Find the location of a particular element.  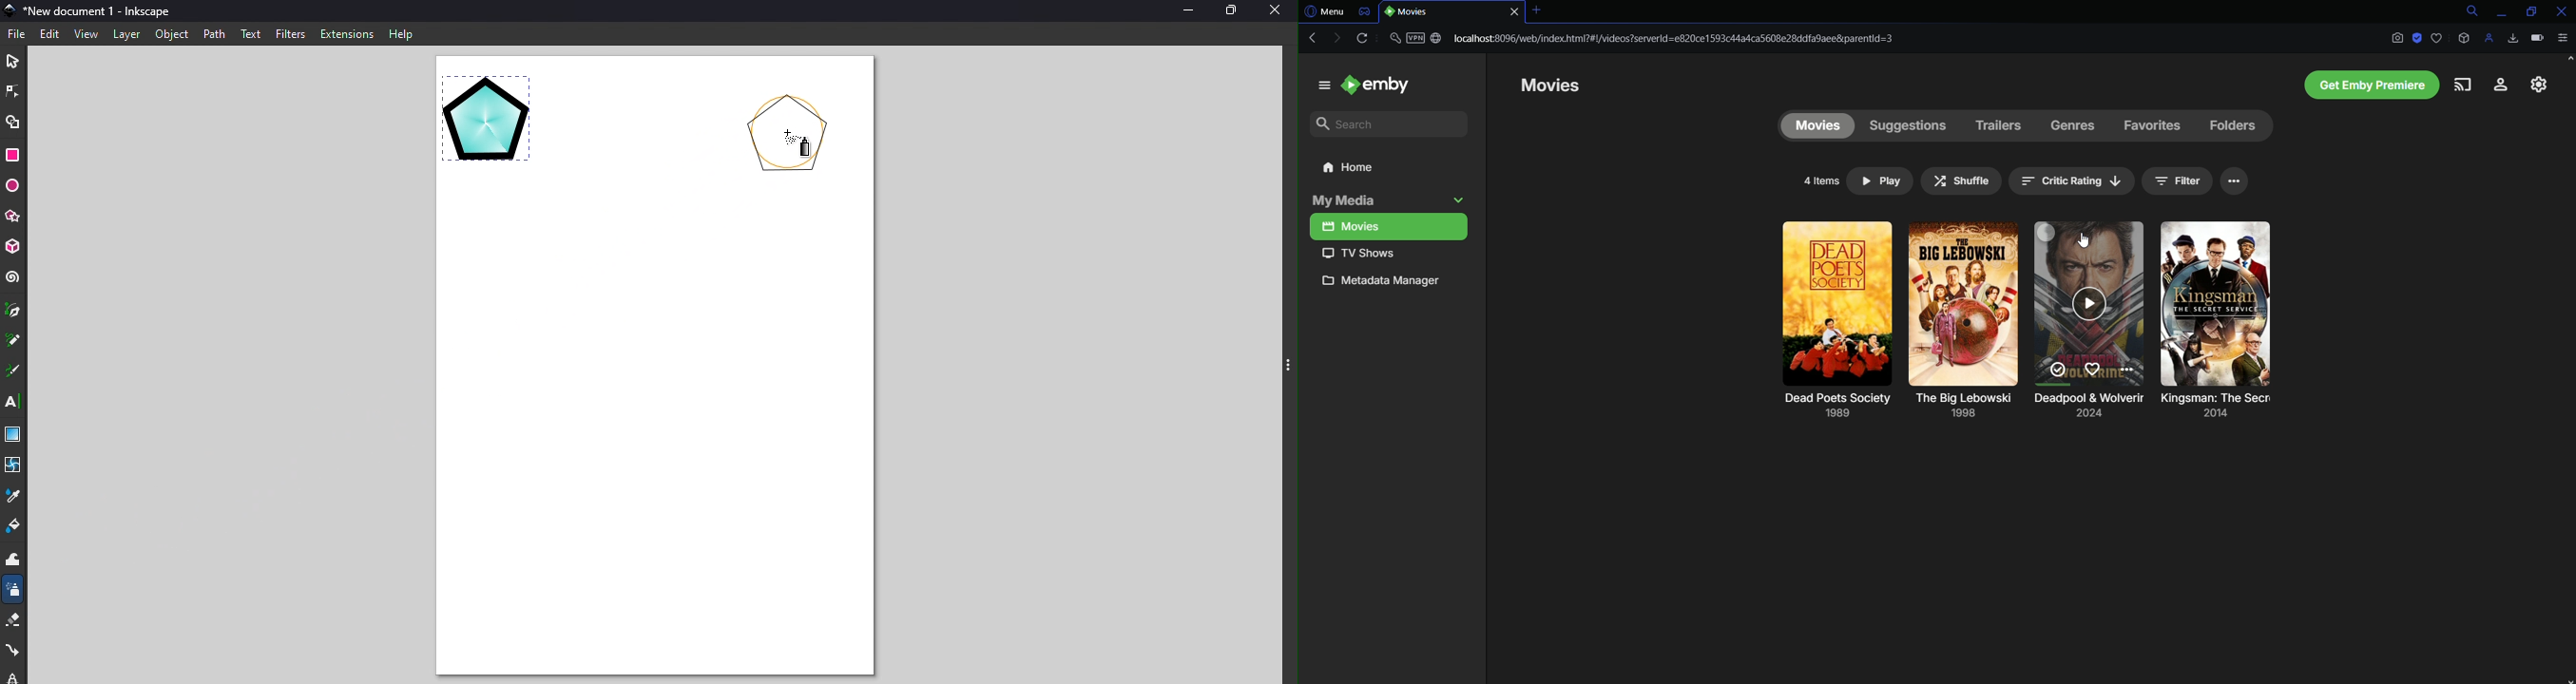

Minimize is located at coordinates (1182, 10).